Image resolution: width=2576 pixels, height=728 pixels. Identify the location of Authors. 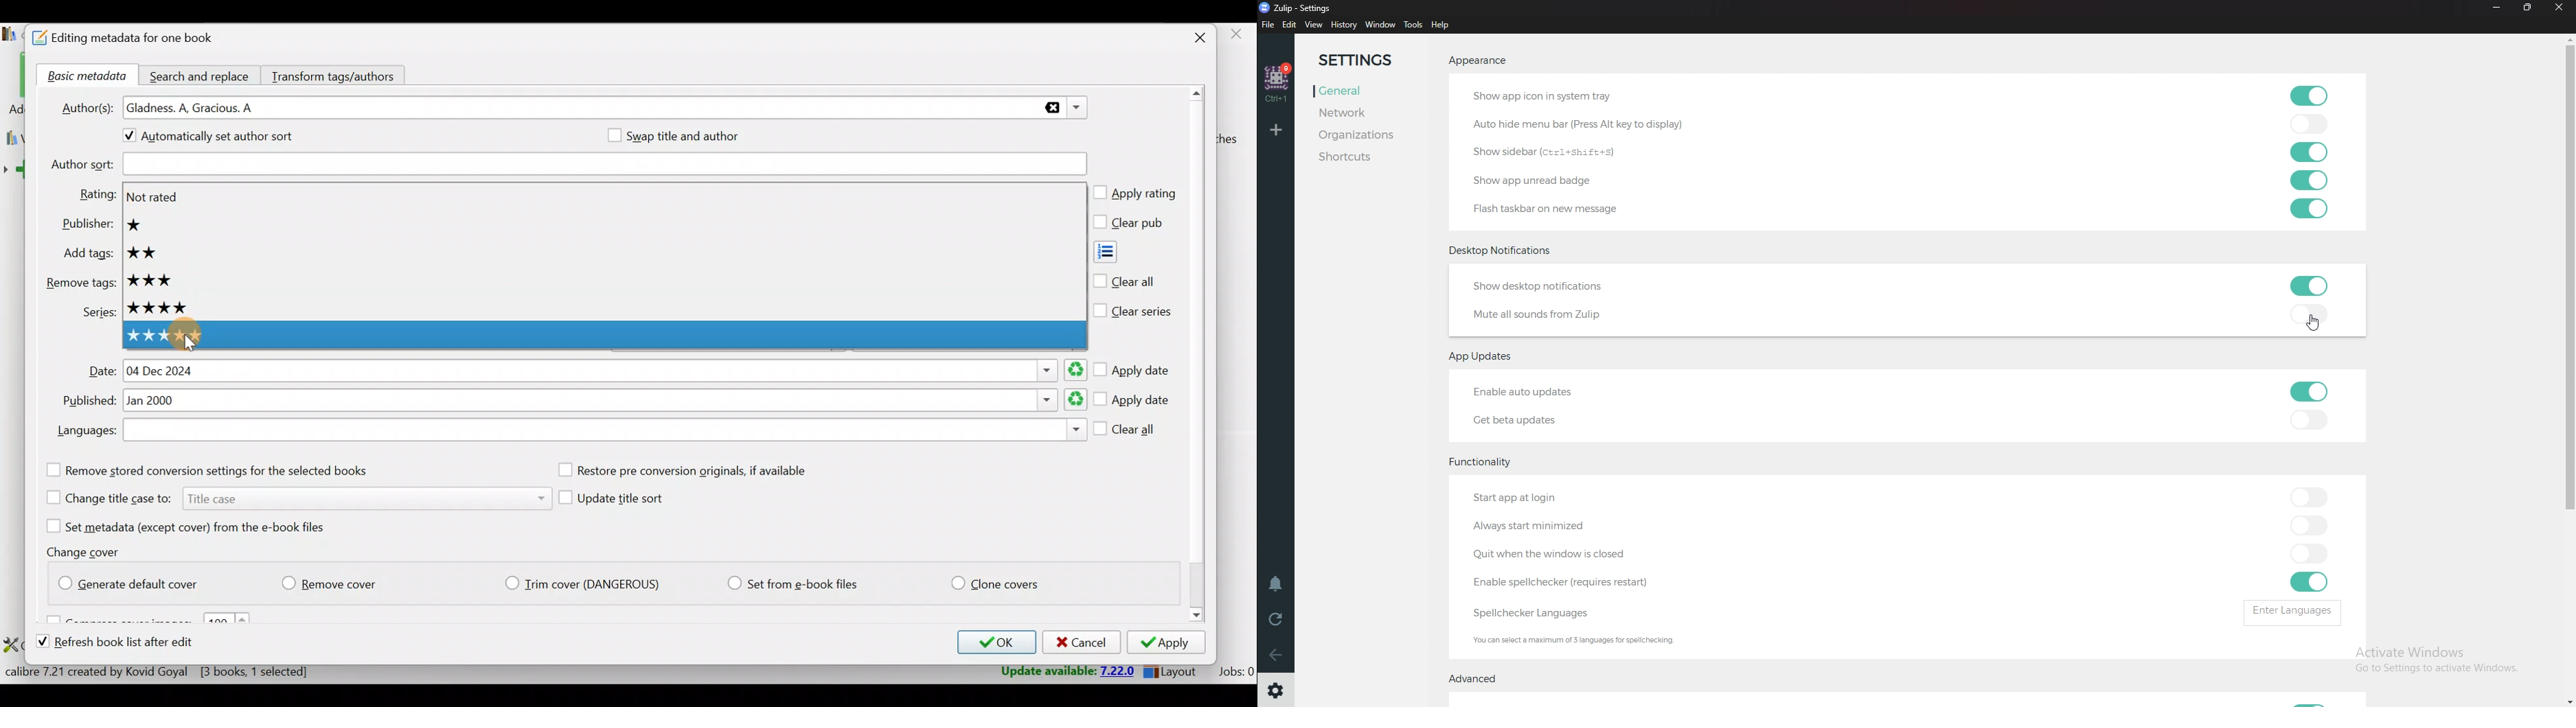
(606, 109).